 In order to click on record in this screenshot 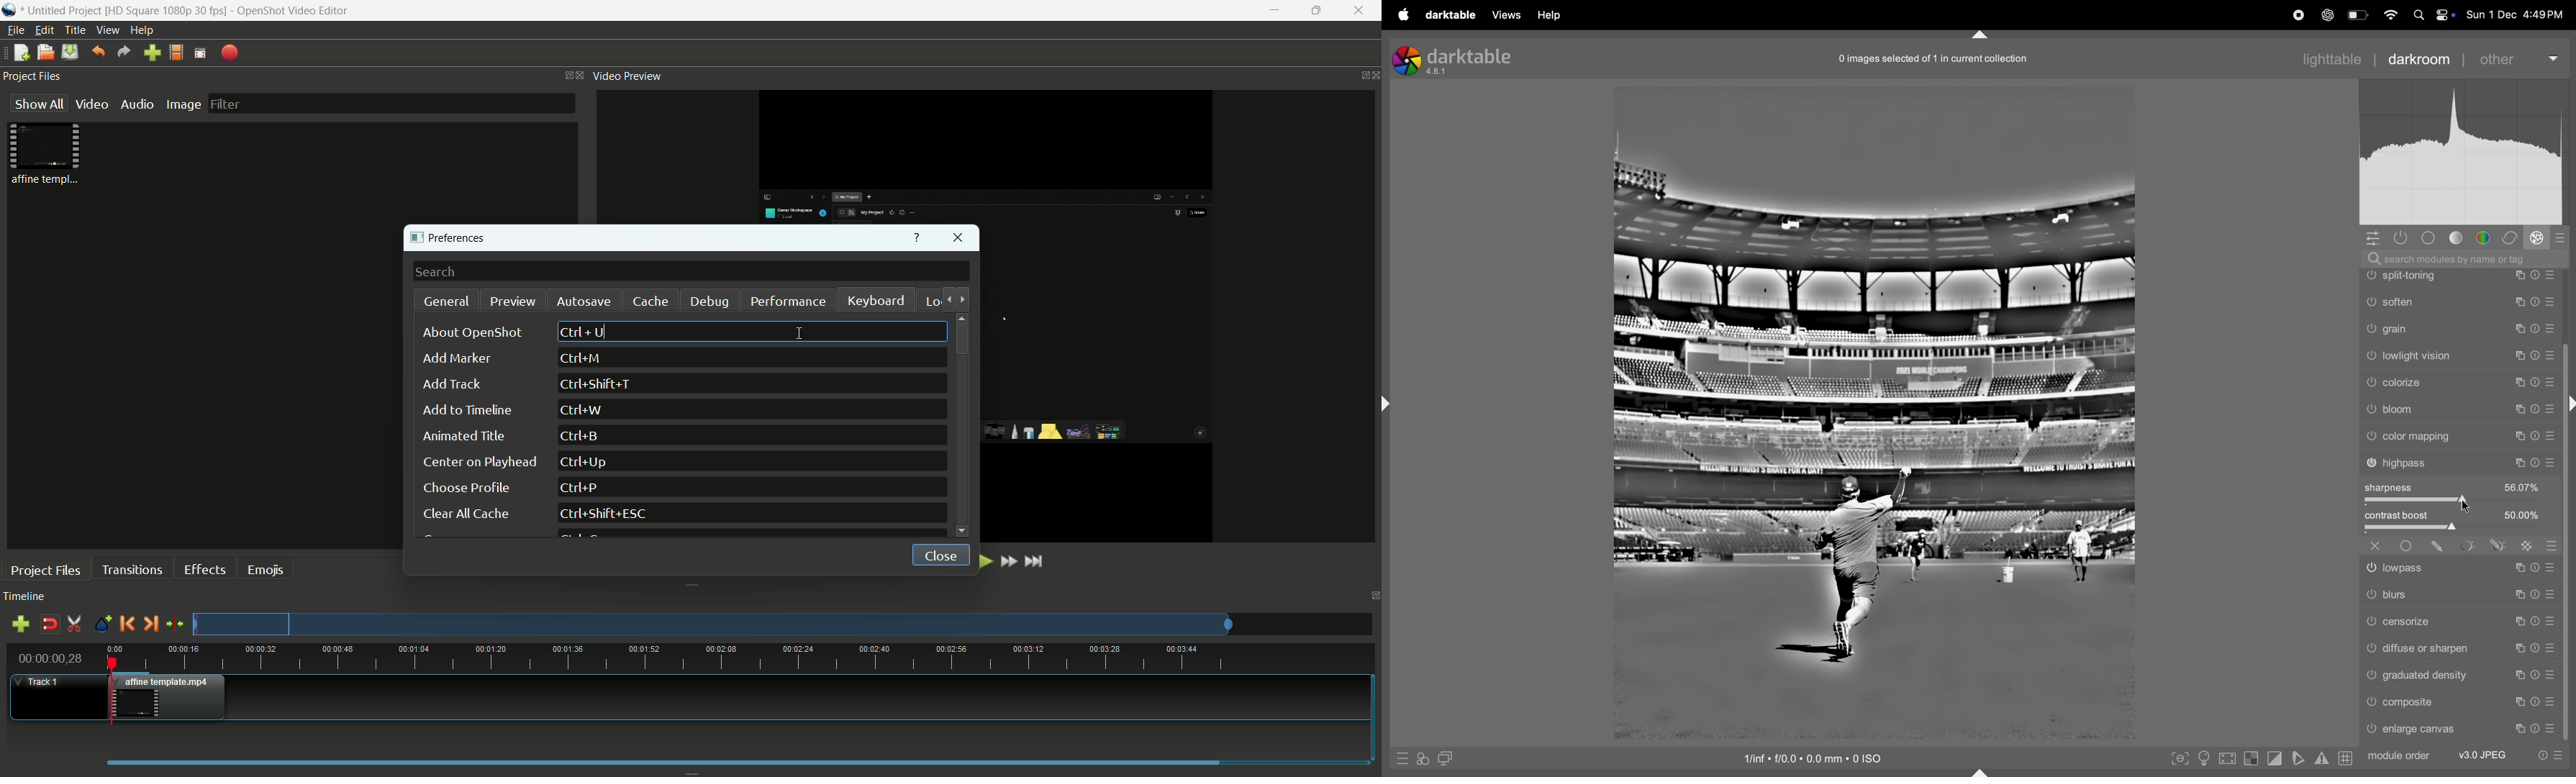, I will do `click(2292, 15)`.